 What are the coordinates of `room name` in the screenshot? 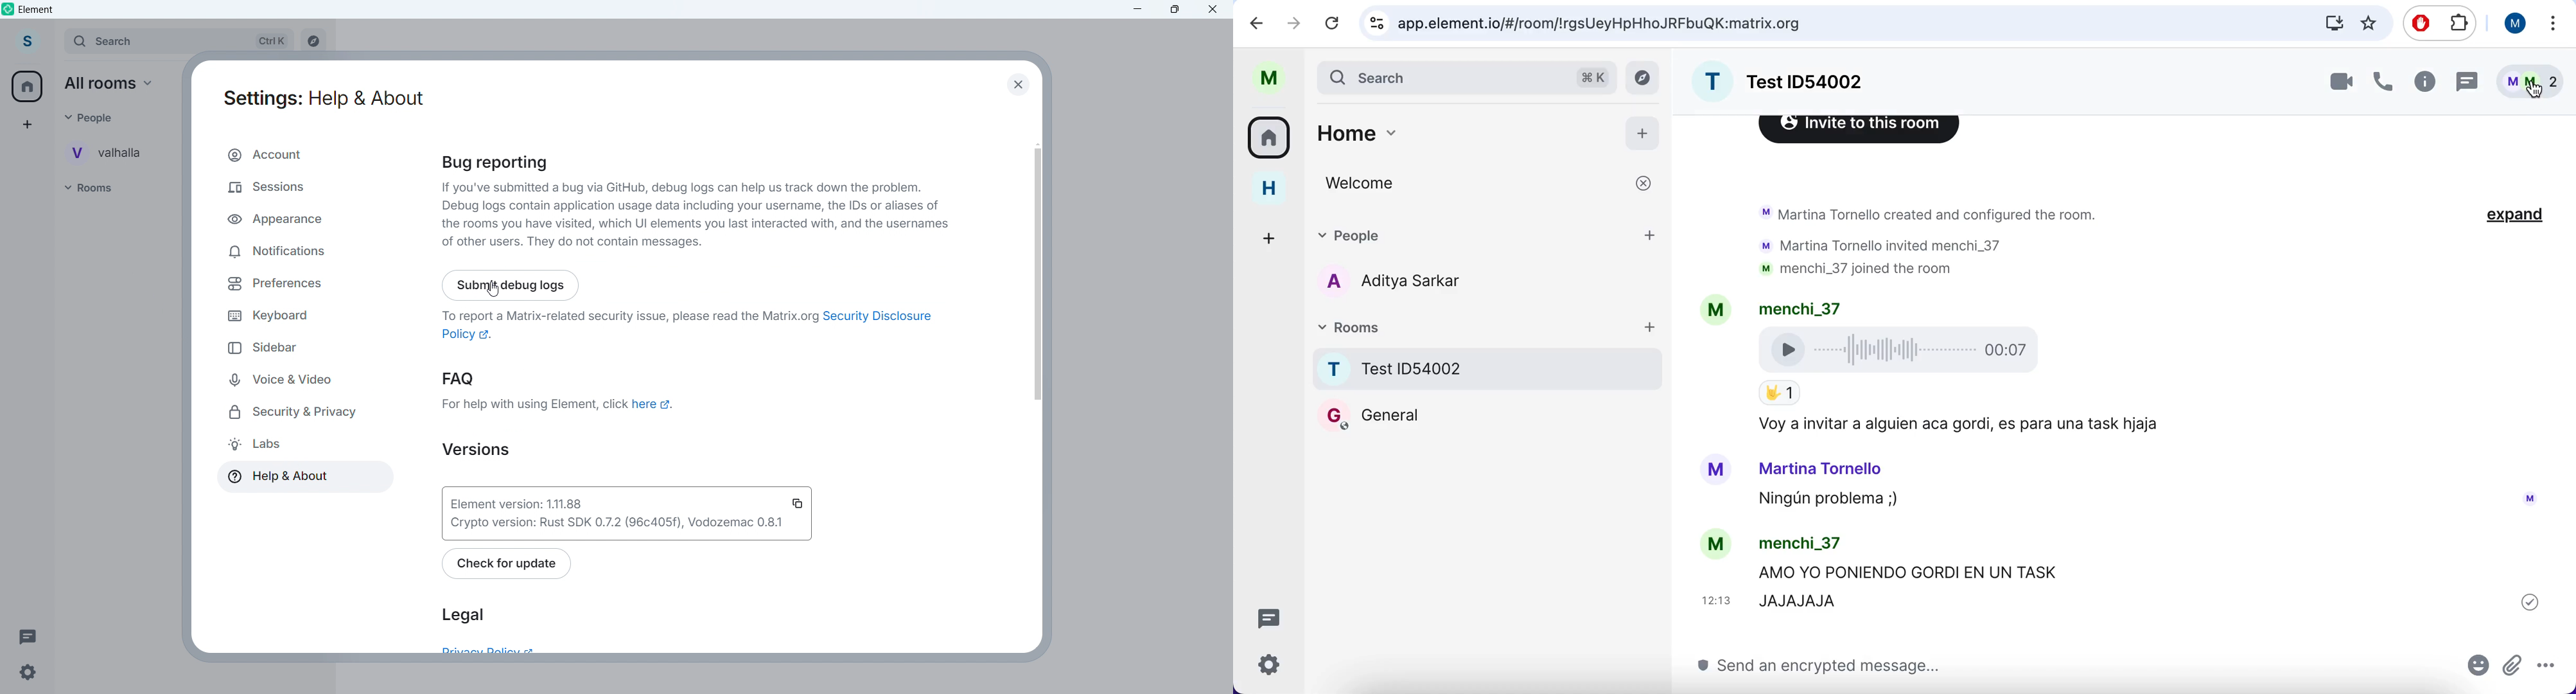 It's located at (1800, 80).